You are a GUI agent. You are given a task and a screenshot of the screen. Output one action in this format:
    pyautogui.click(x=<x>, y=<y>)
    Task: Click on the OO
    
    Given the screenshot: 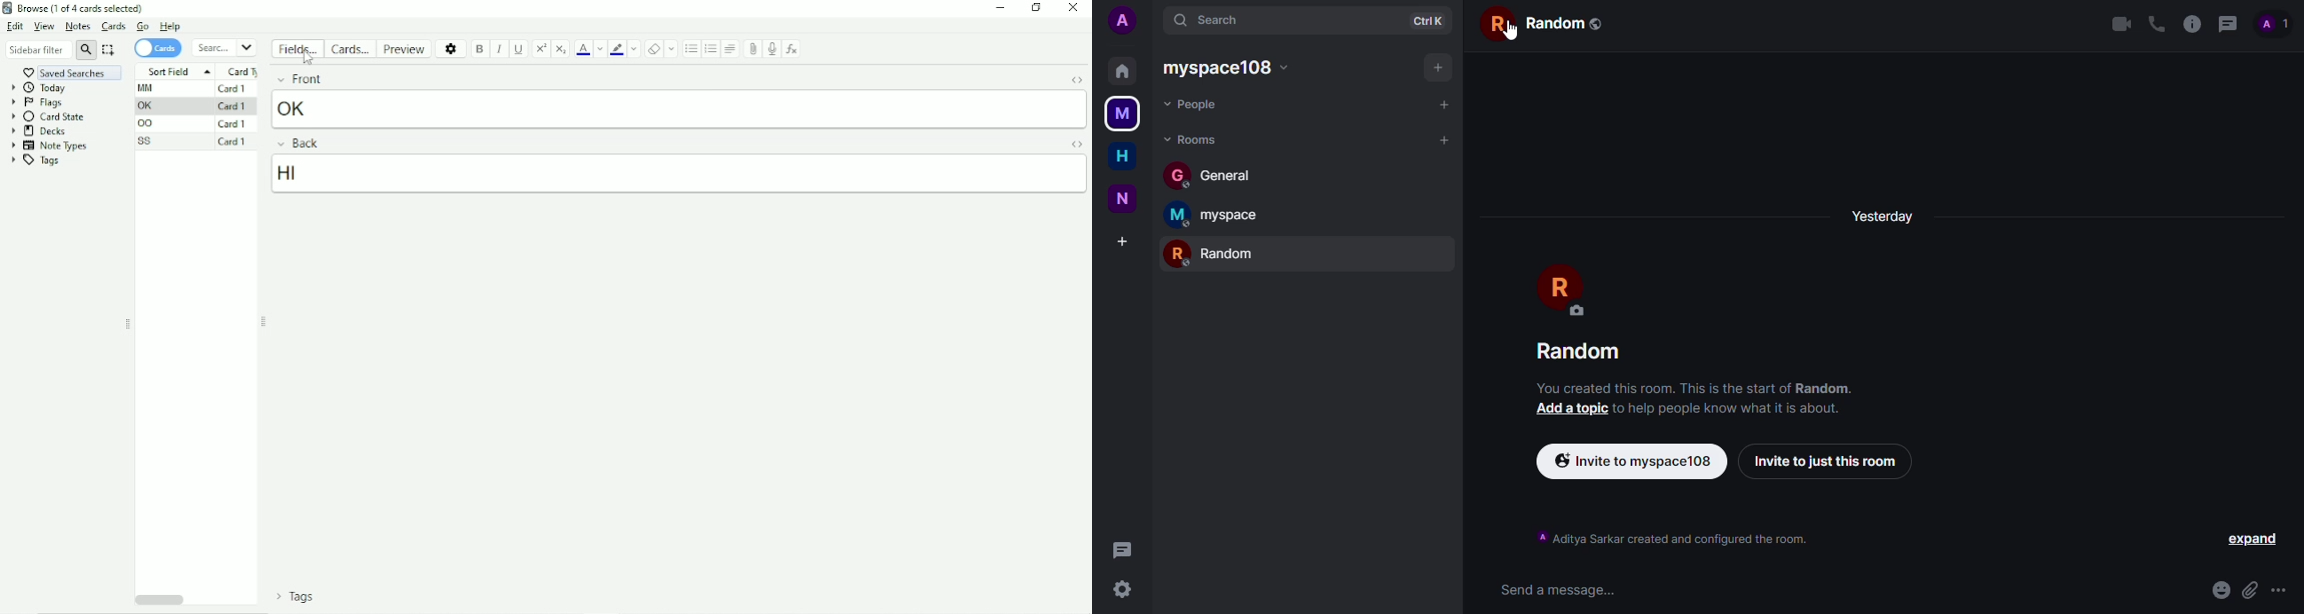 What is the action you would take?
    pyautogui.click(x=149, y=124)
    